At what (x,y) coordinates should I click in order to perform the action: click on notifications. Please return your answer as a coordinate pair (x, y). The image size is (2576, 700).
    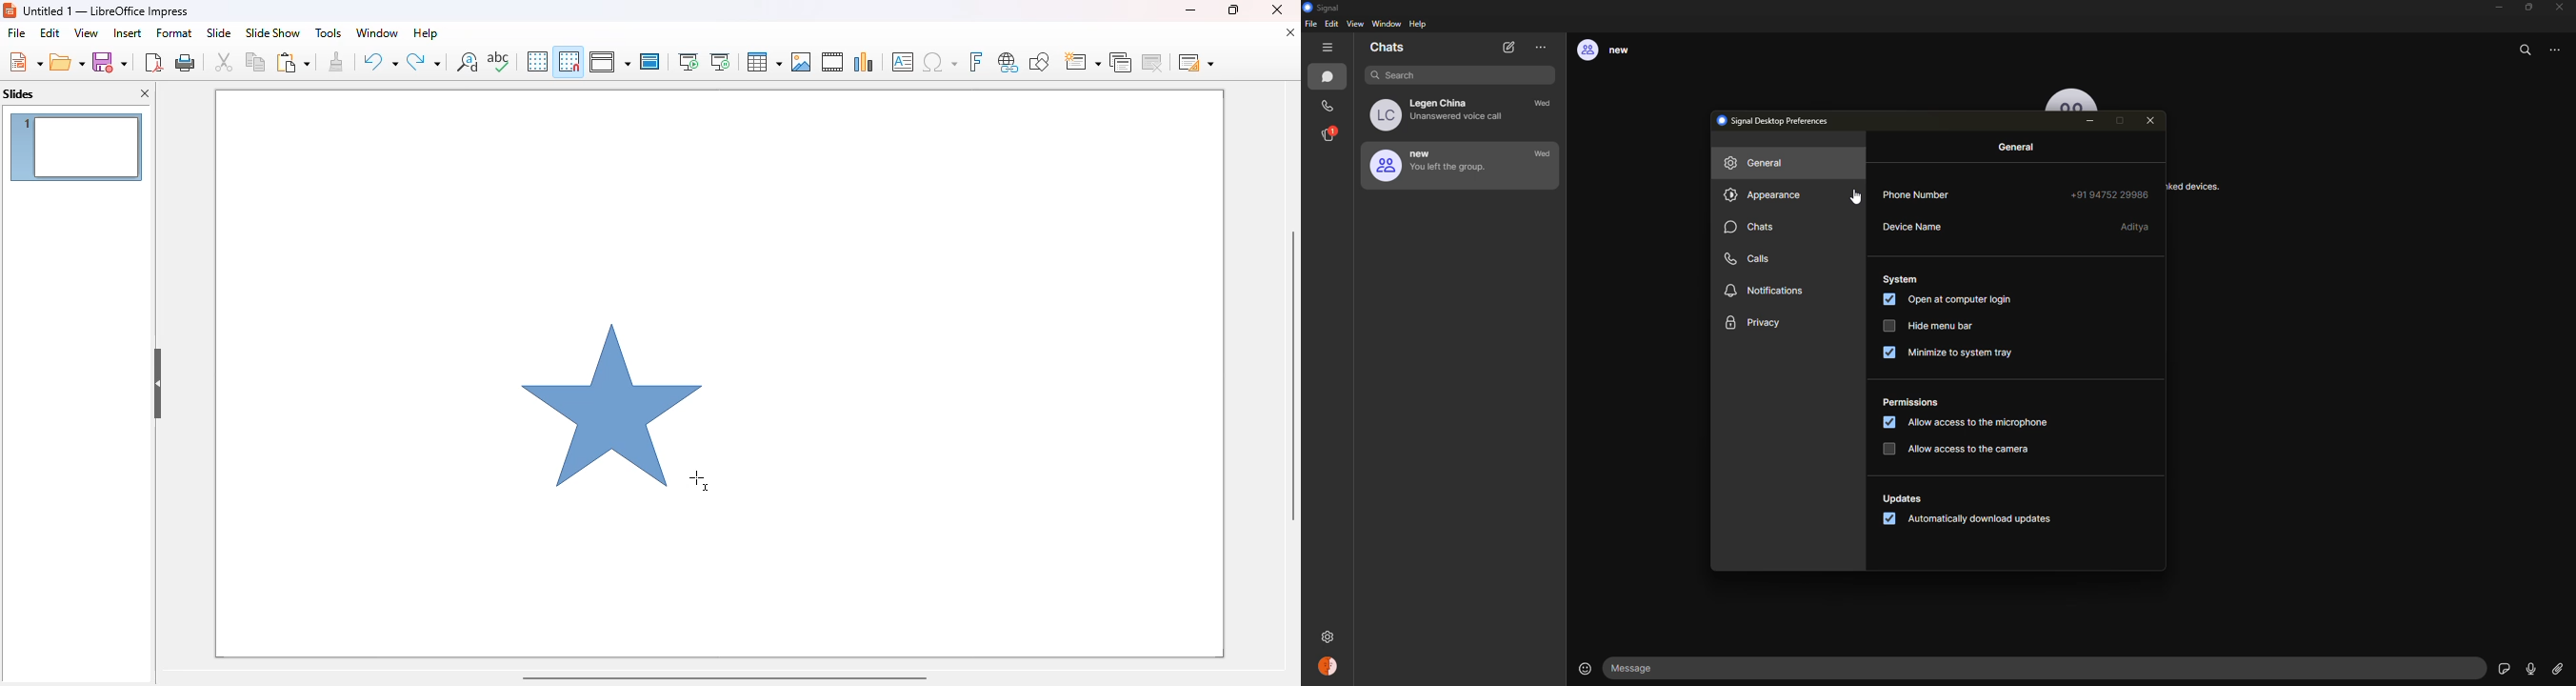
    Looking at the image, I should click on (1766, 292).